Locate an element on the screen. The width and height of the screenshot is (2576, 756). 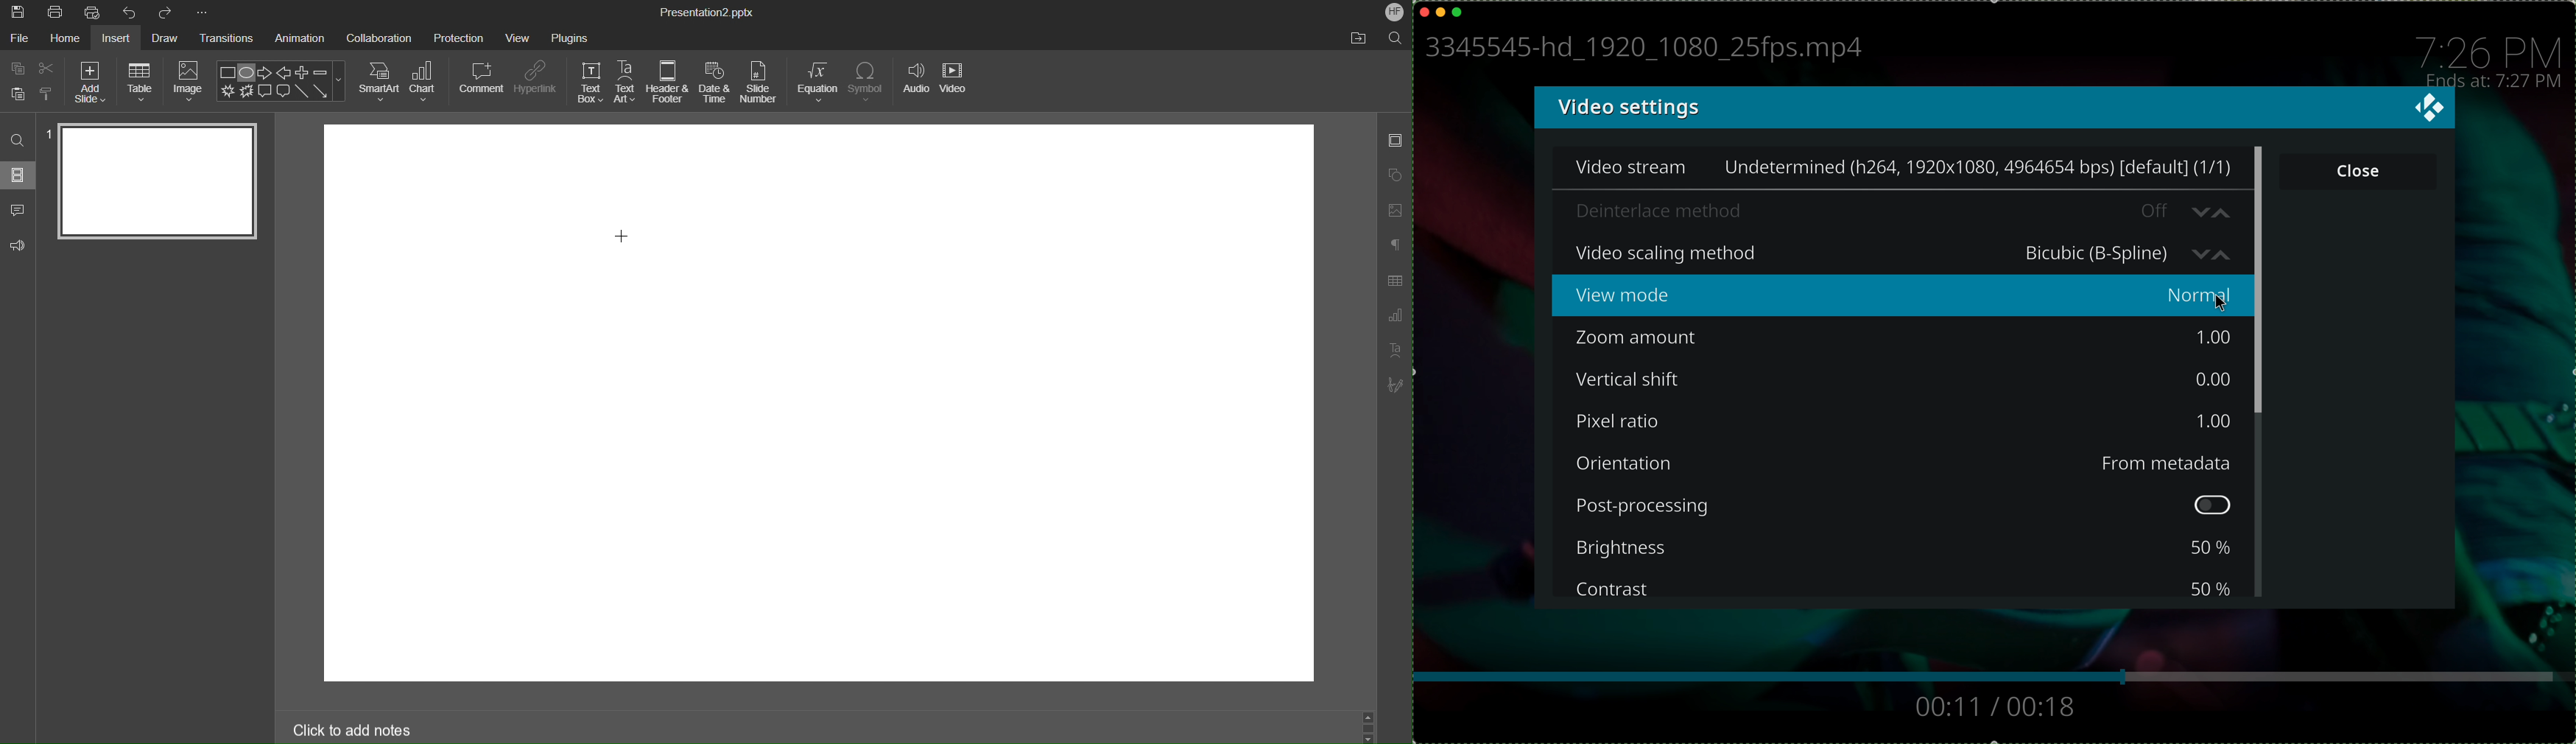
Table Settings is located at coordinates (1394, 281).